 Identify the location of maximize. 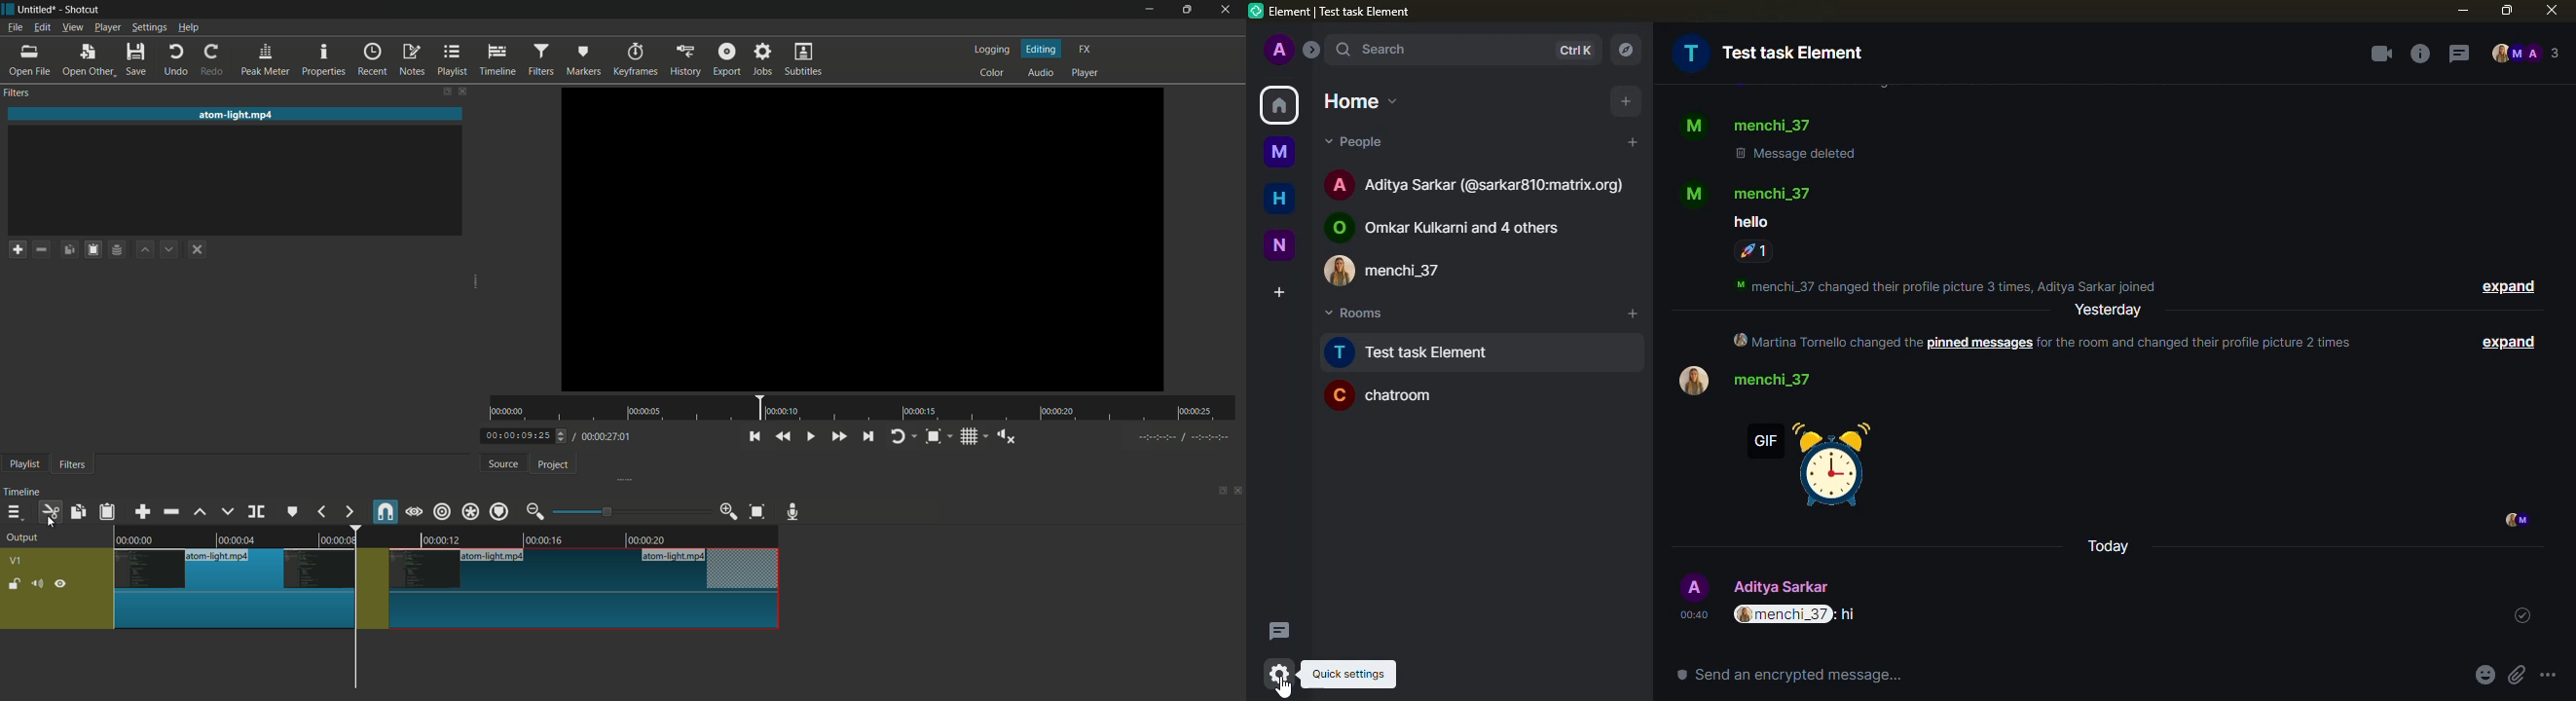
(2506, 9).